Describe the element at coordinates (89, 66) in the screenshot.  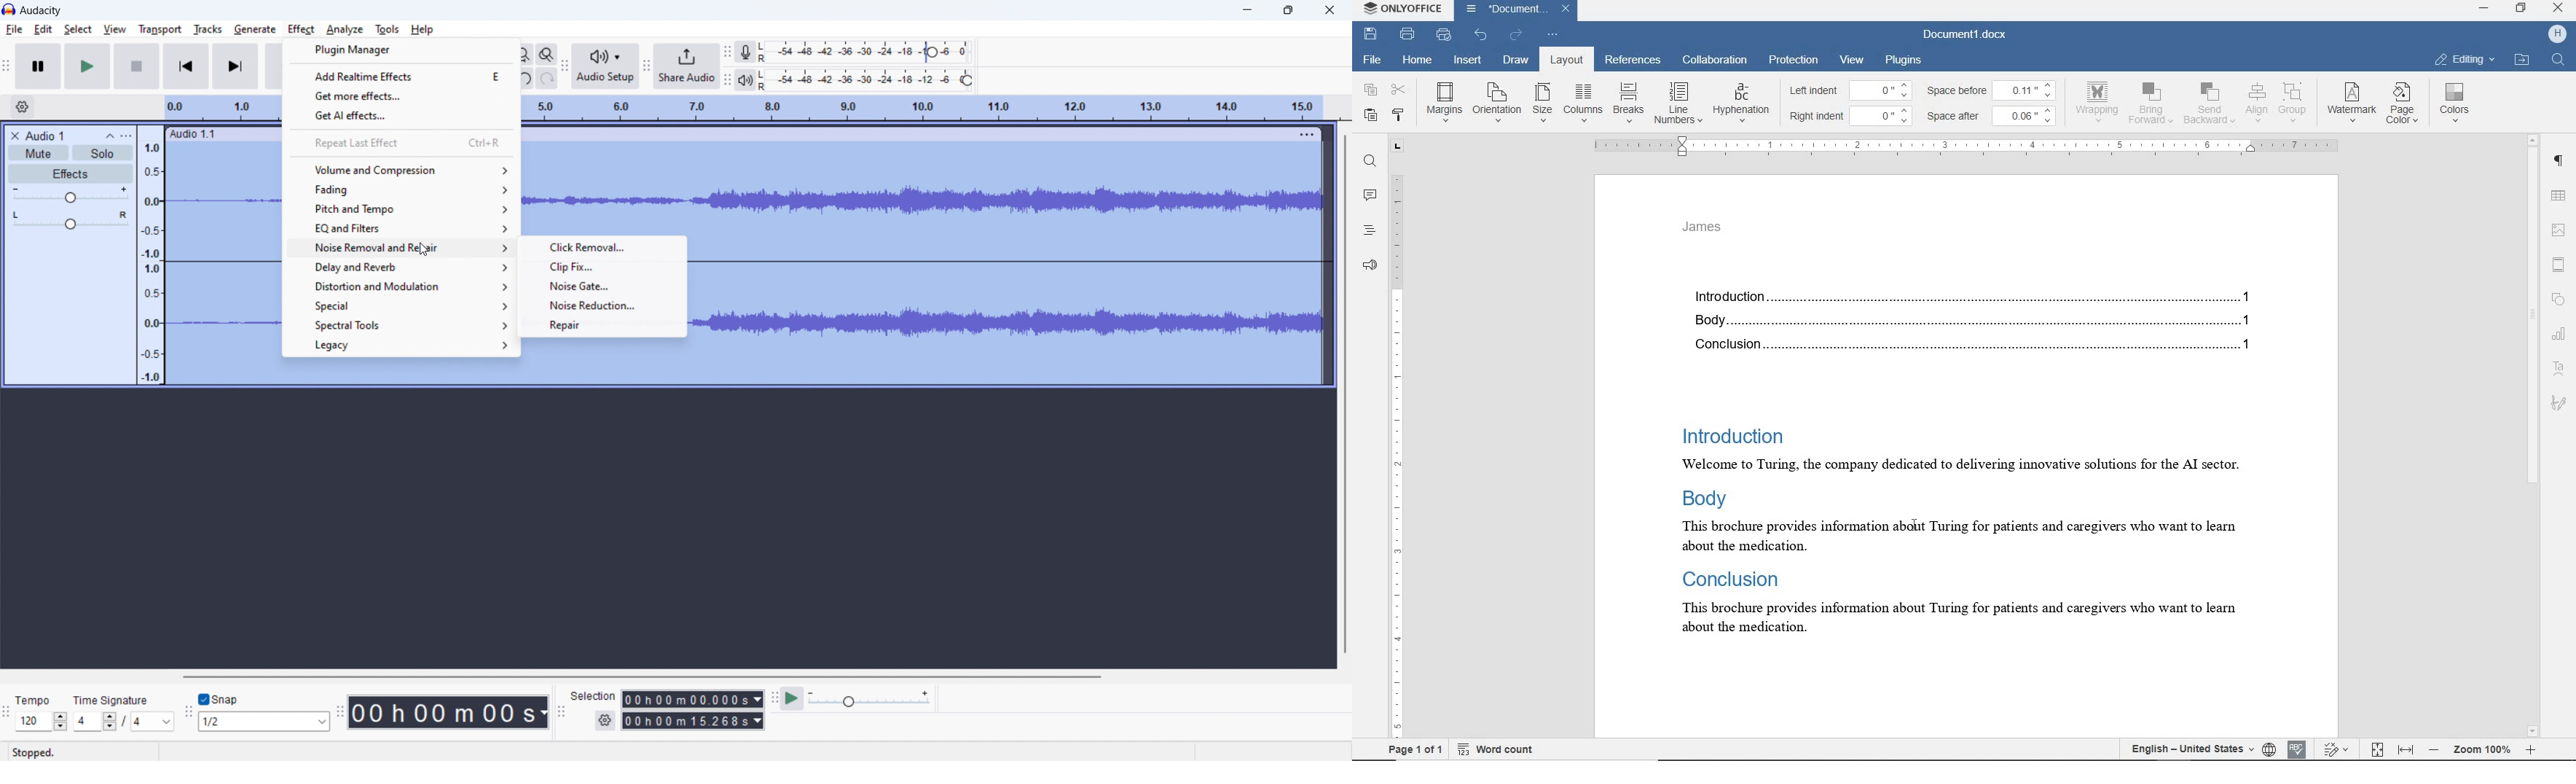
I see `play` at that location.